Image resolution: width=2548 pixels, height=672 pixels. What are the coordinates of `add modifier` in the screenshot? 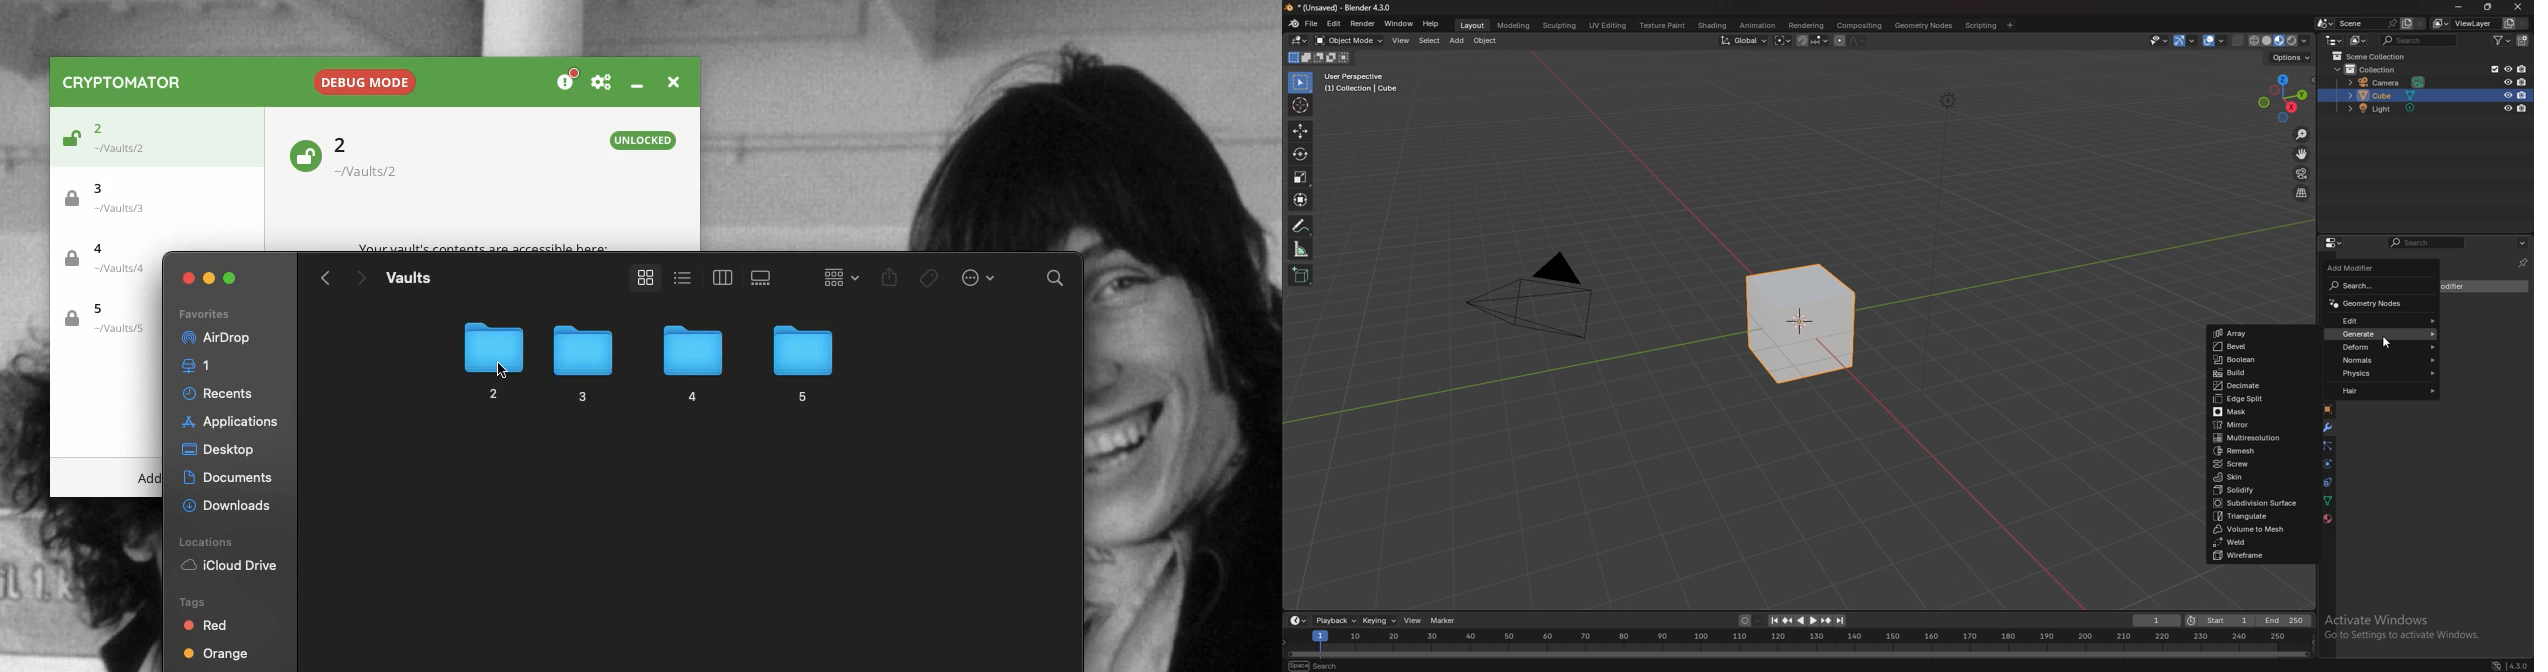 It's located at (2375, 267).